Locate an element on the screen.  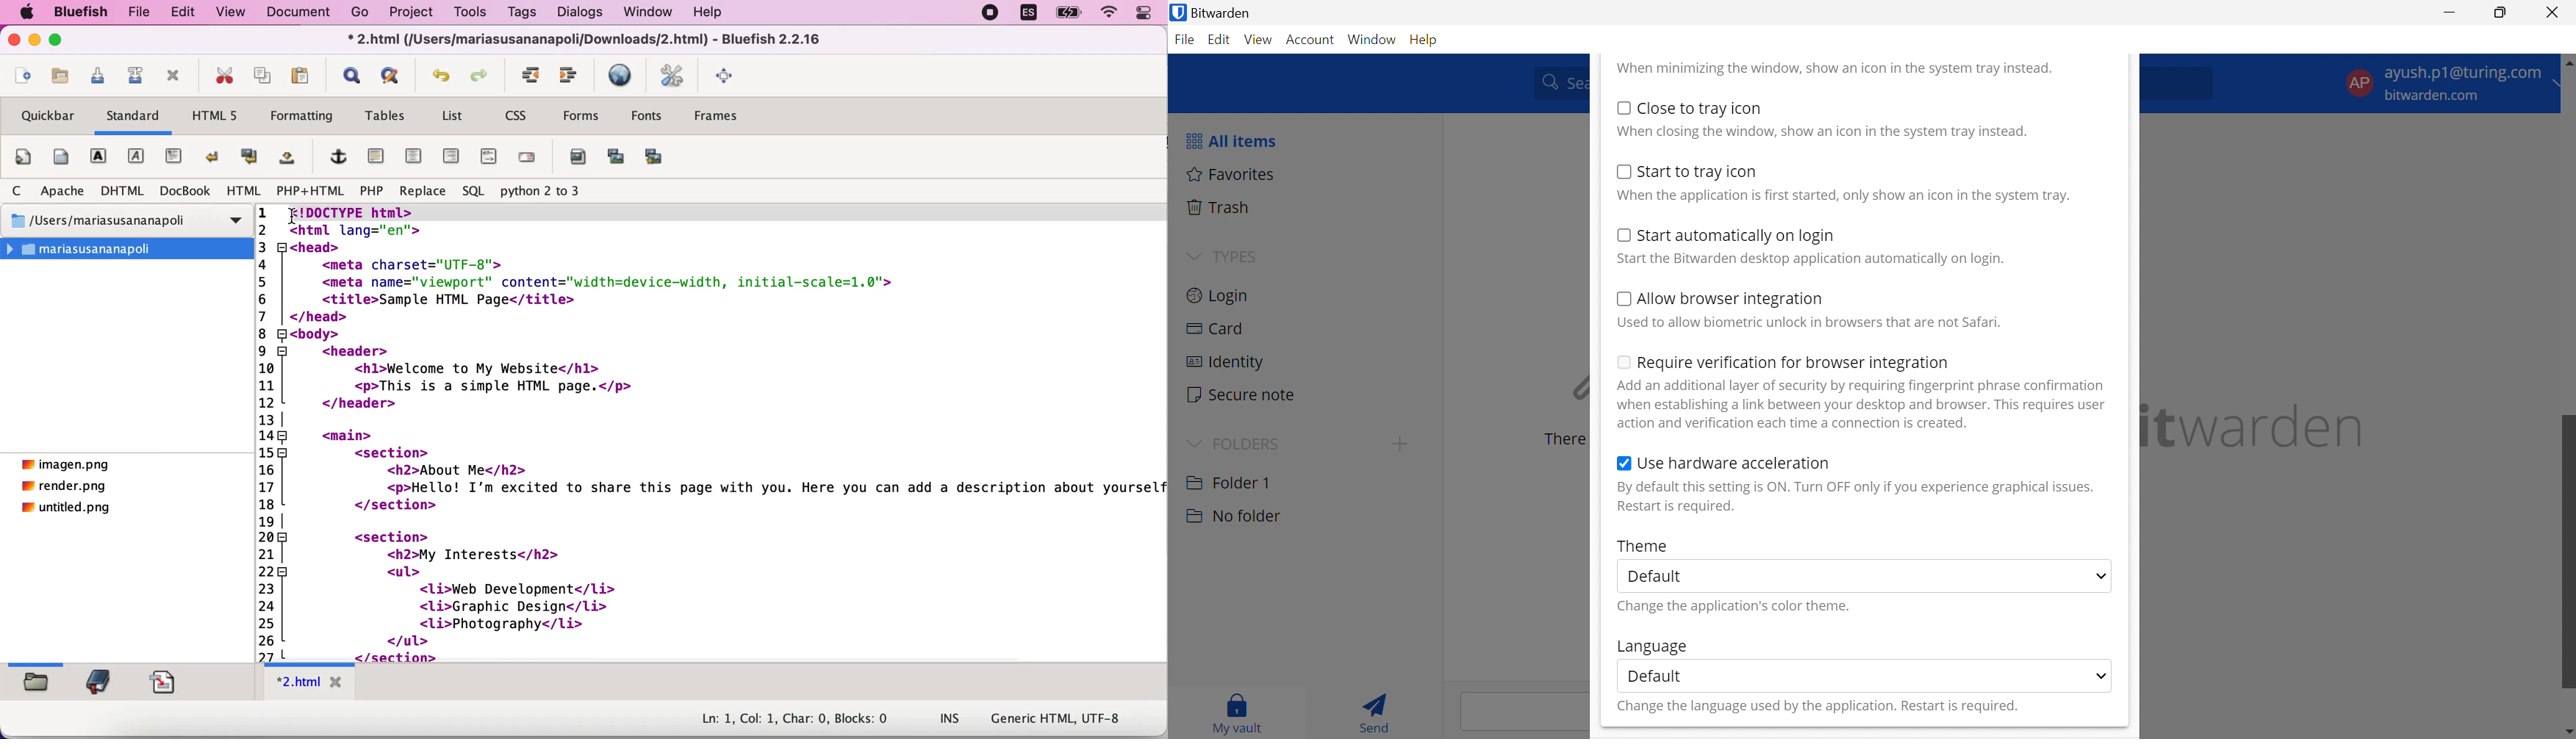
Restart is required. is located at coordinates (1678, 508).